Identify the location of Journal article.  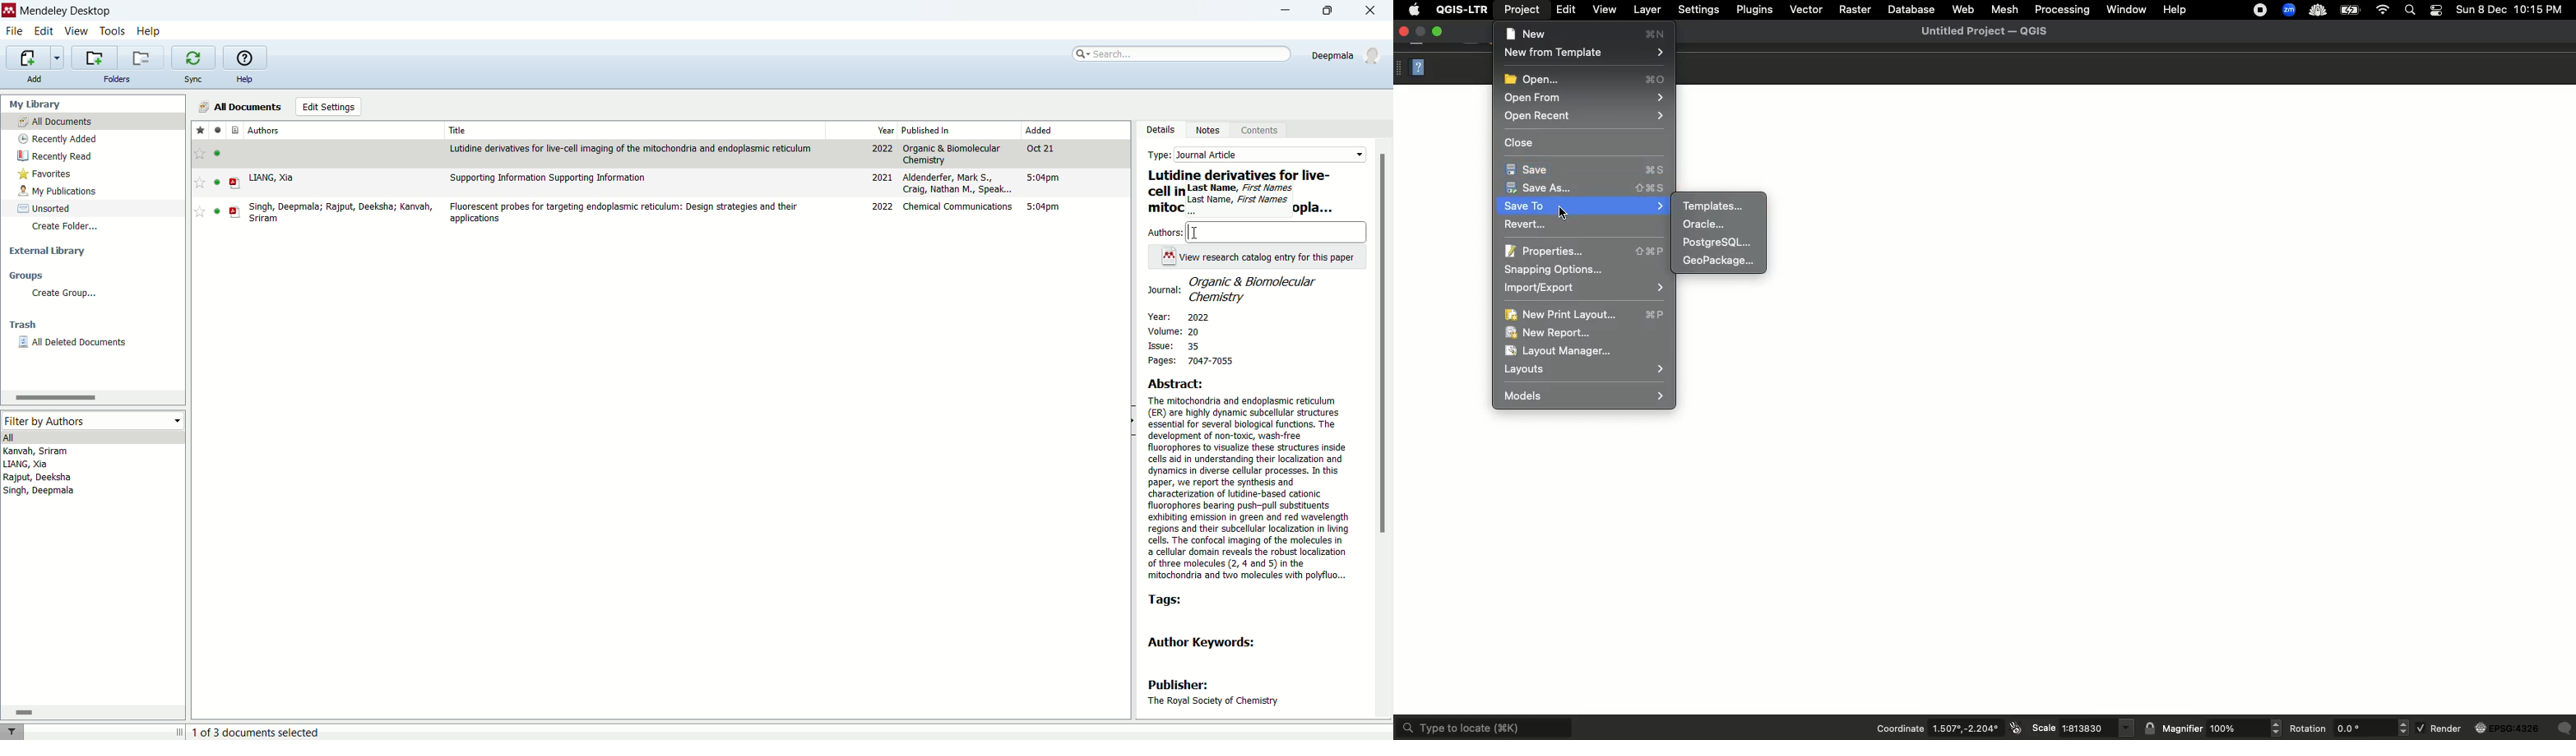
(1270, 155).